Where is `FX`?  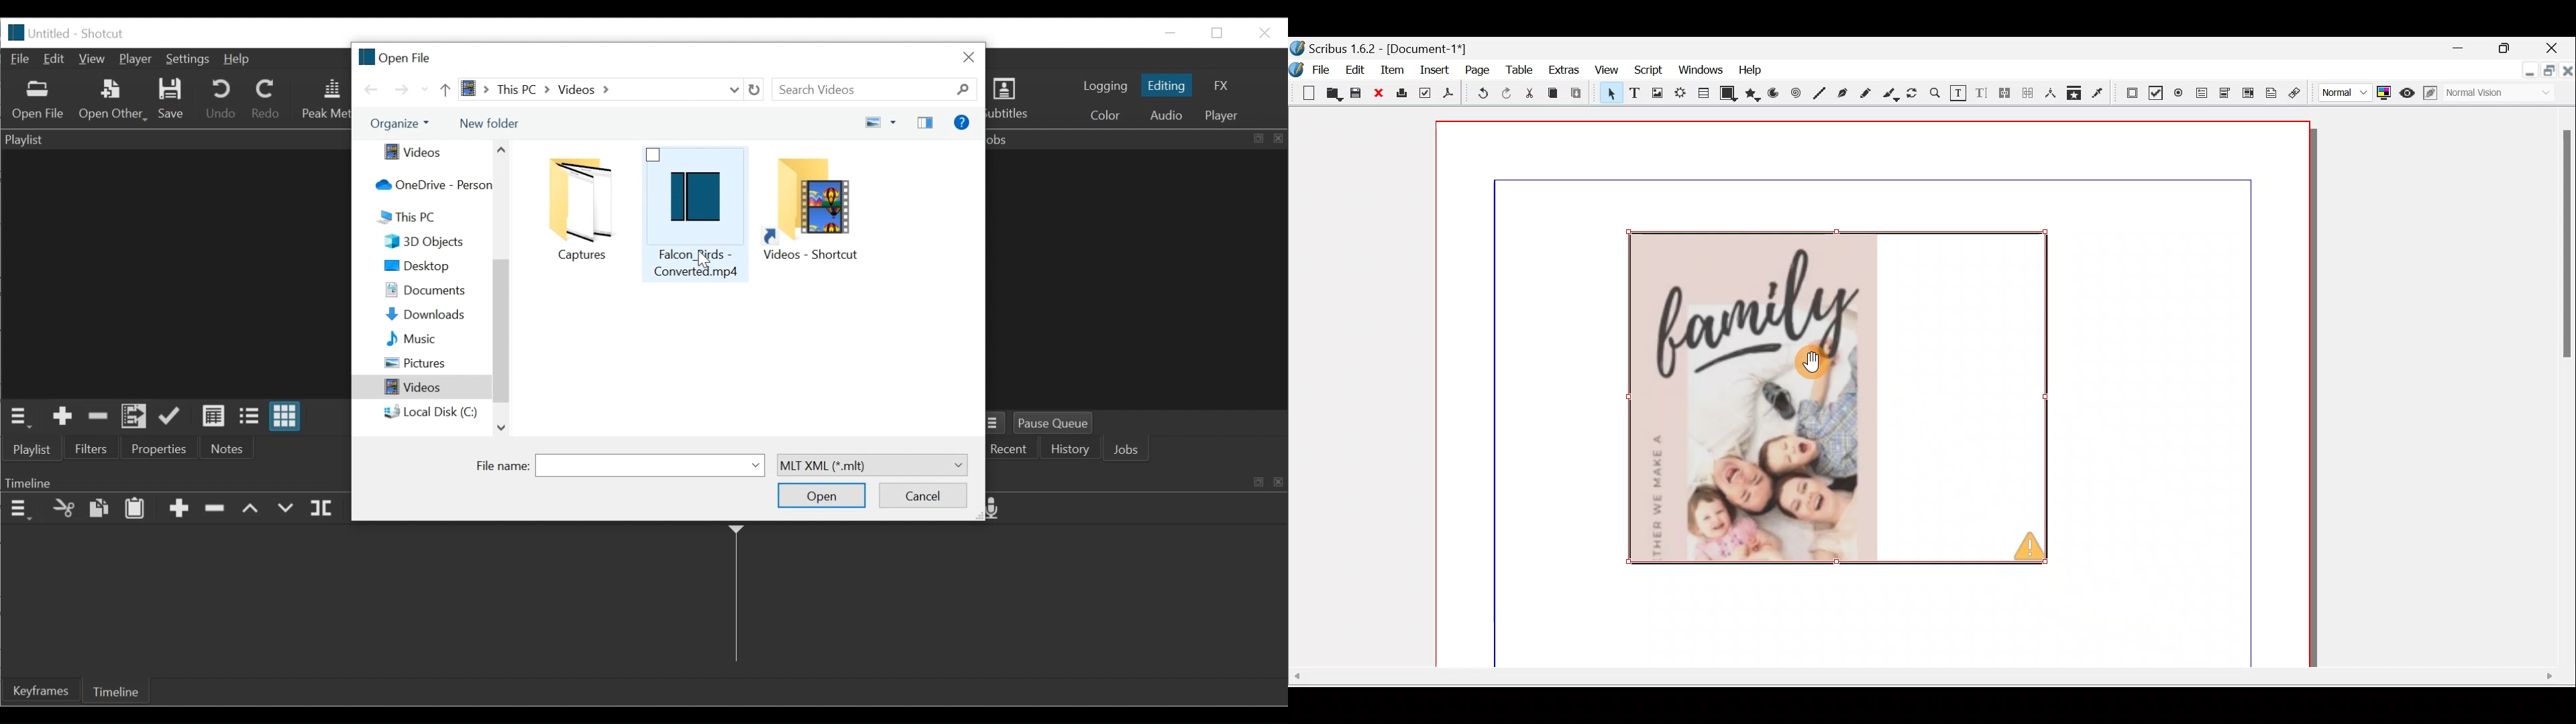 FX is located at coordinates (1218, 86).